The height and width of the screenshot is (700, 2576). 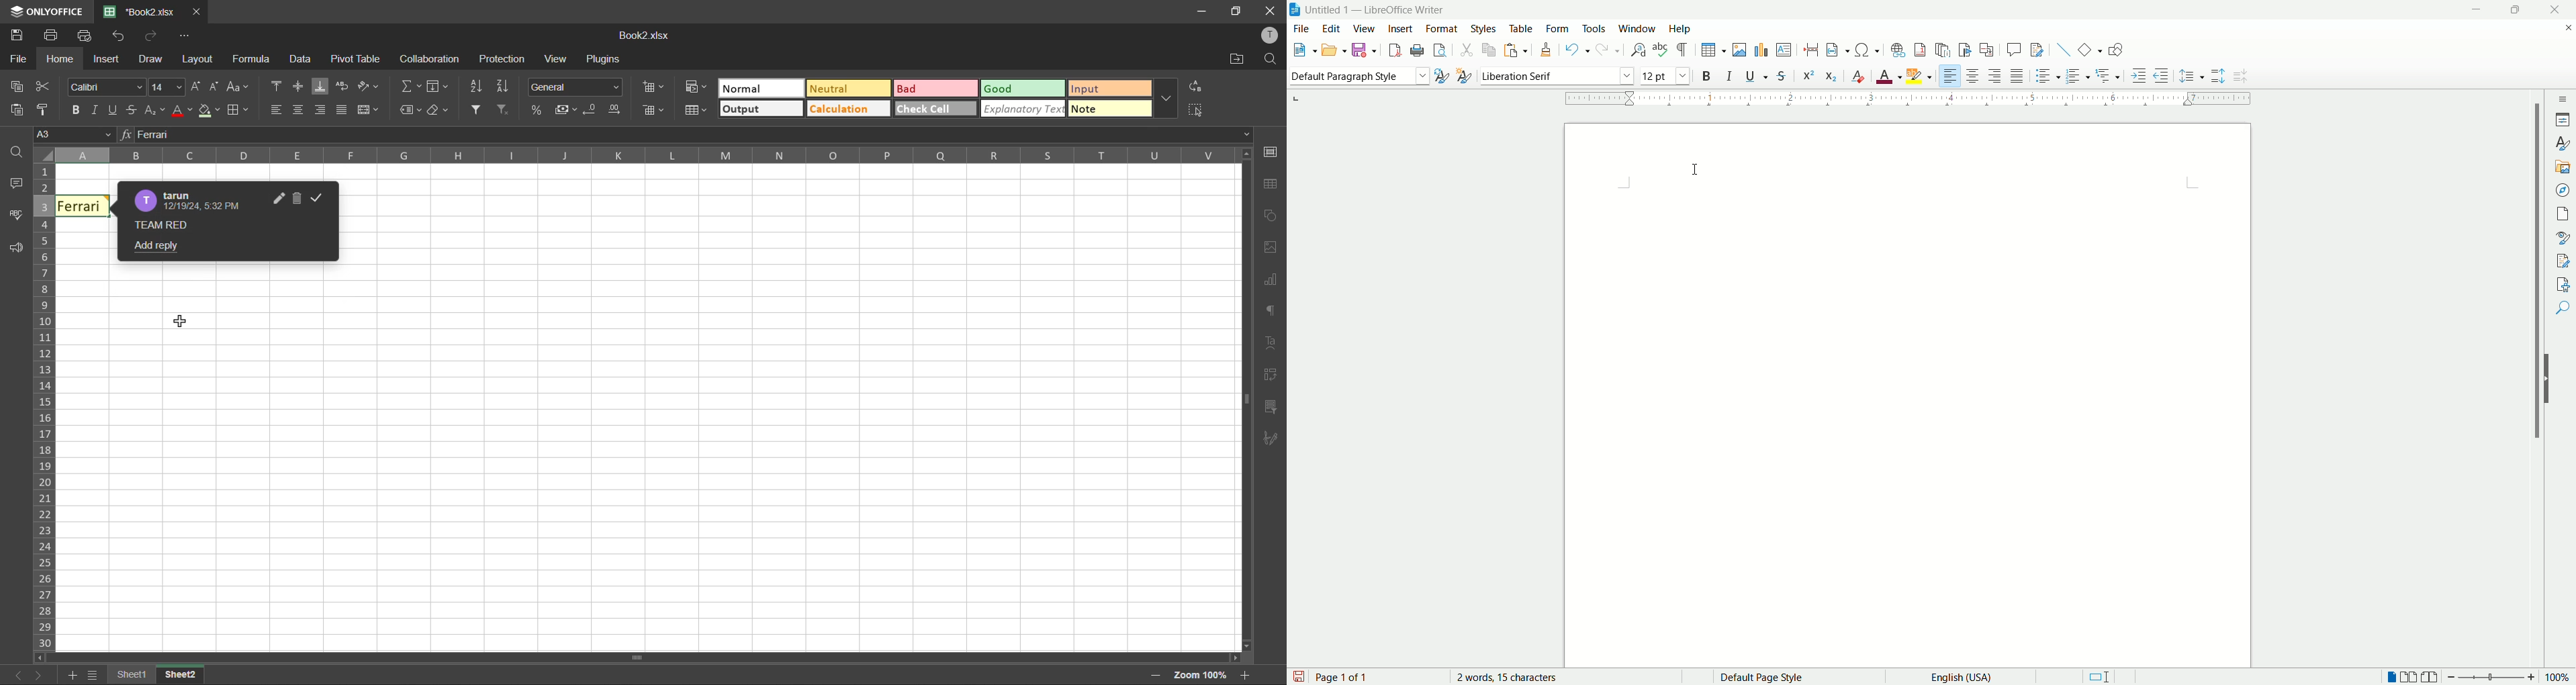 What do you see at coordinates (44, 111) in the screenshot?
I see `copy style` at bounding box center [44, 111].